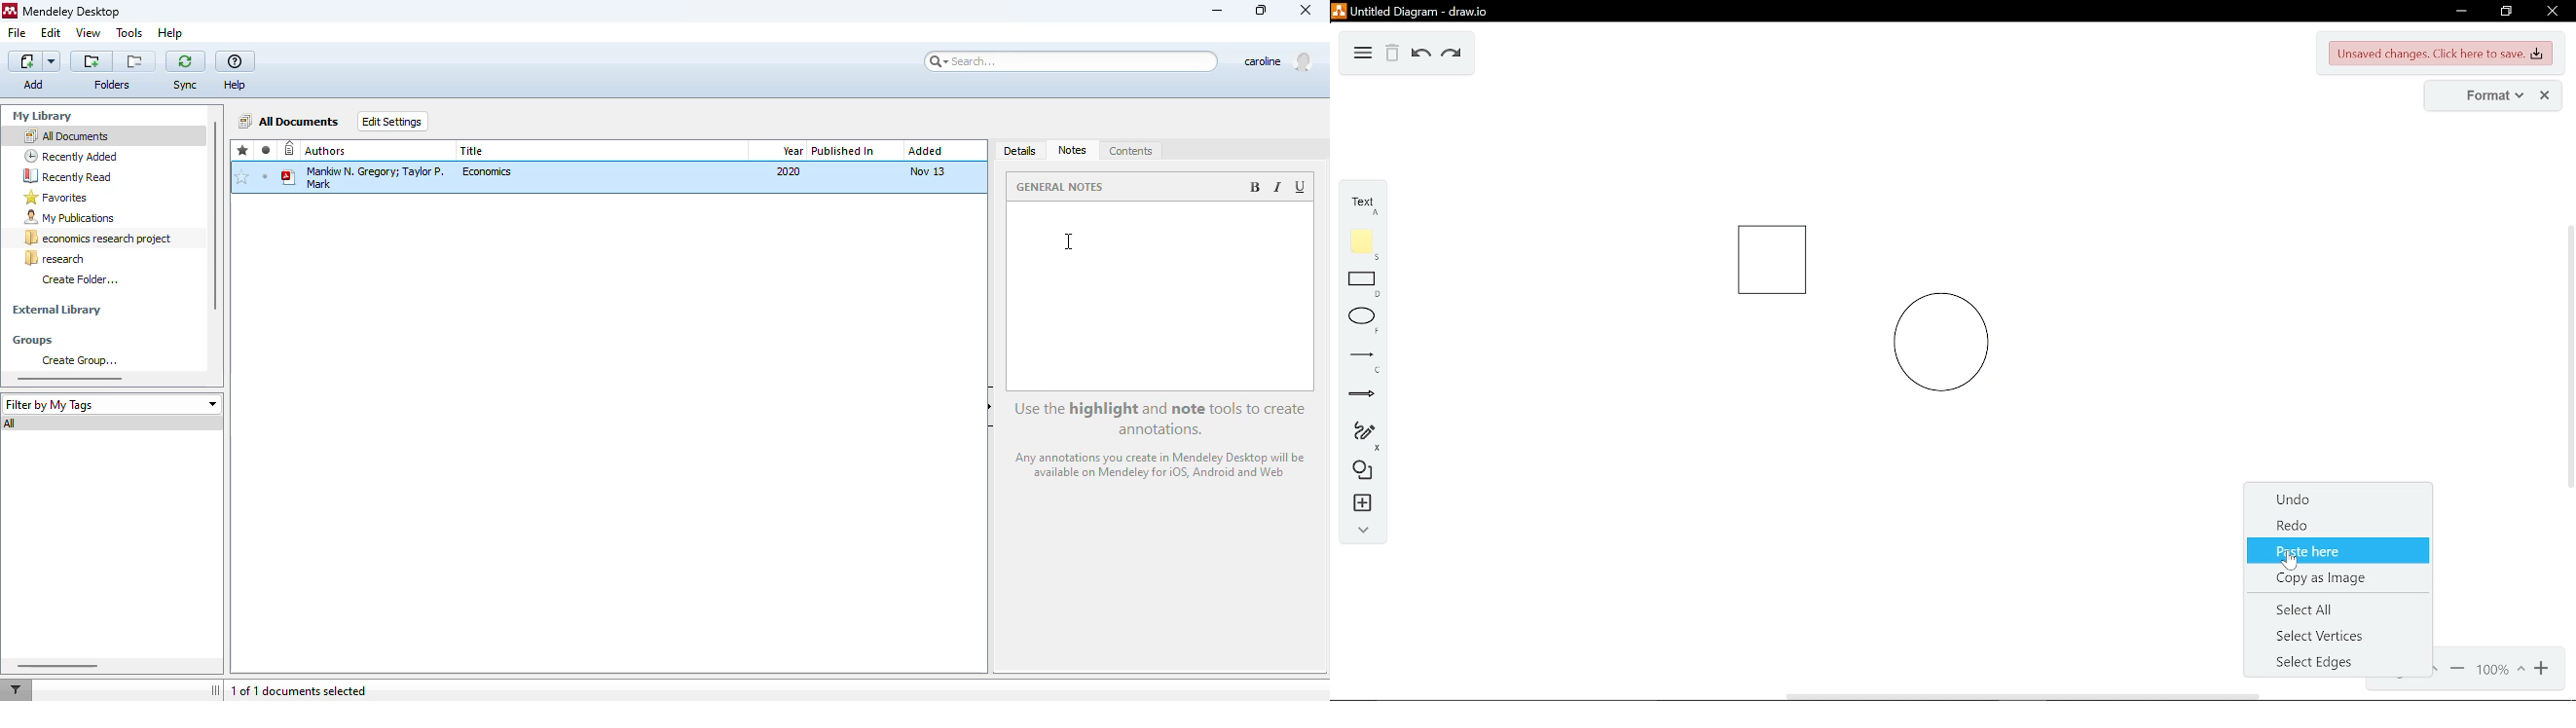 This screenshot has width=2576, height=728. I want to click on economics, so click(489, 171).